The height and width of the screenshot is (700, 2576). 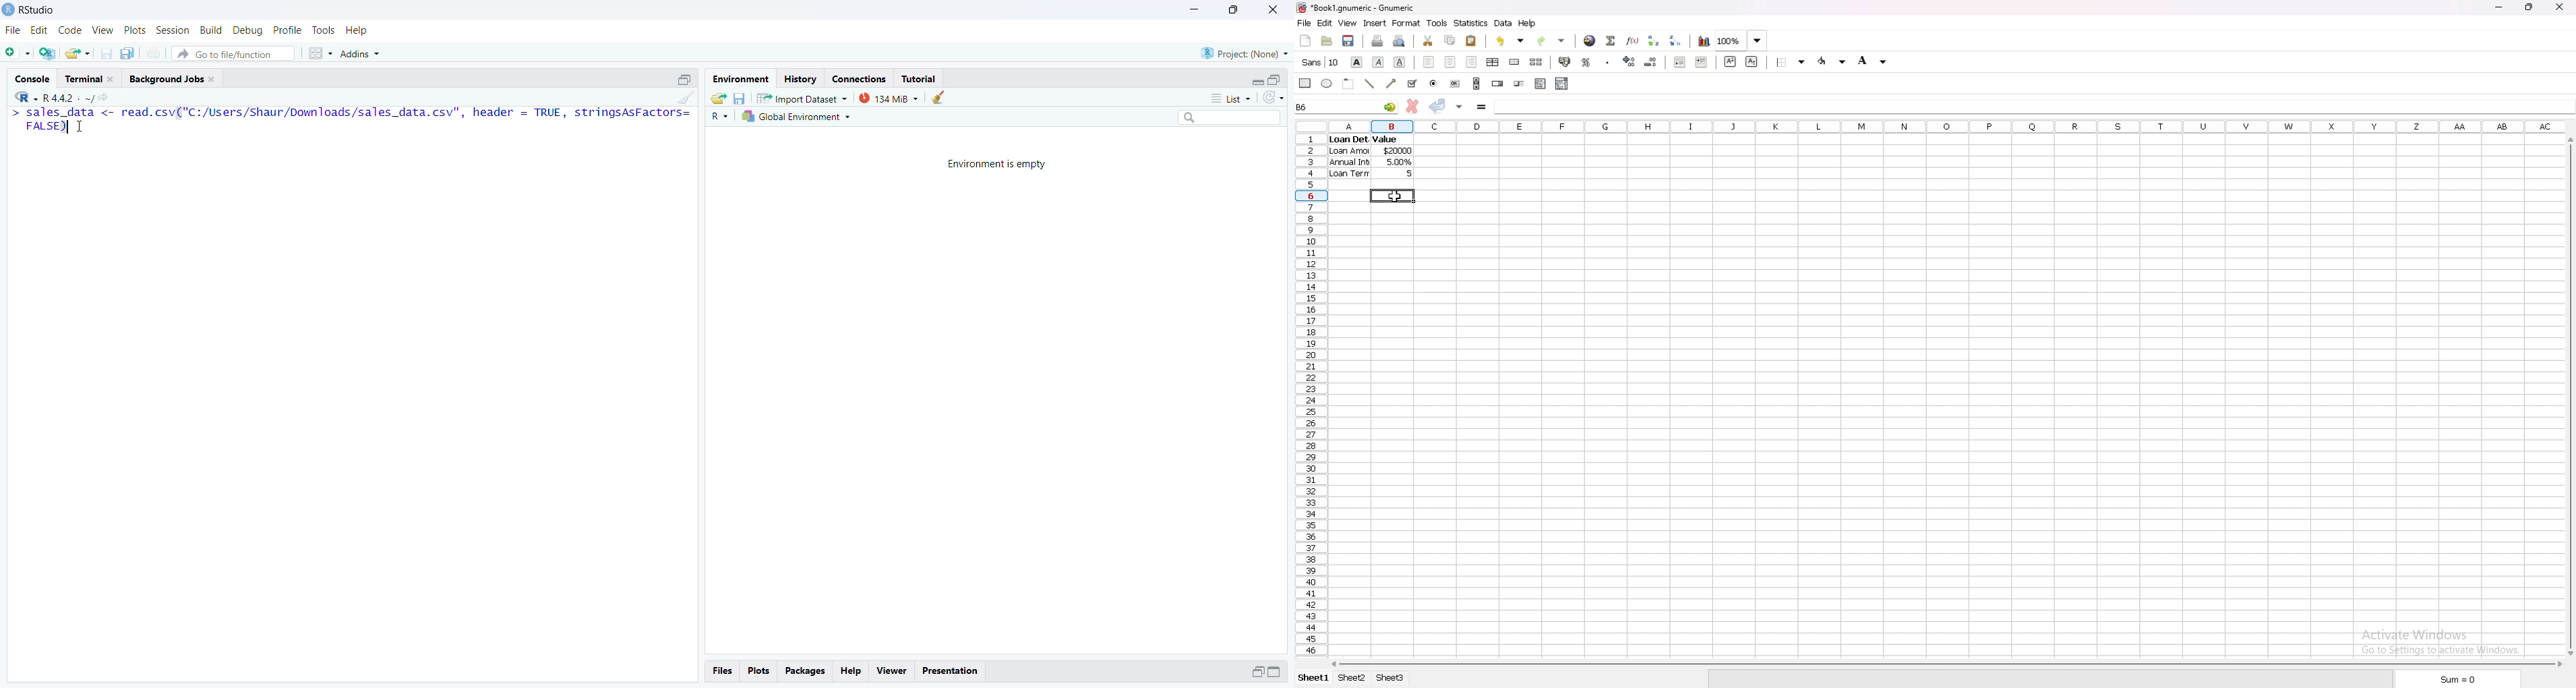 What do you see at coordinates (1230, 99) in the screenshot?
I see `List` at bounding box center [1230, 99].